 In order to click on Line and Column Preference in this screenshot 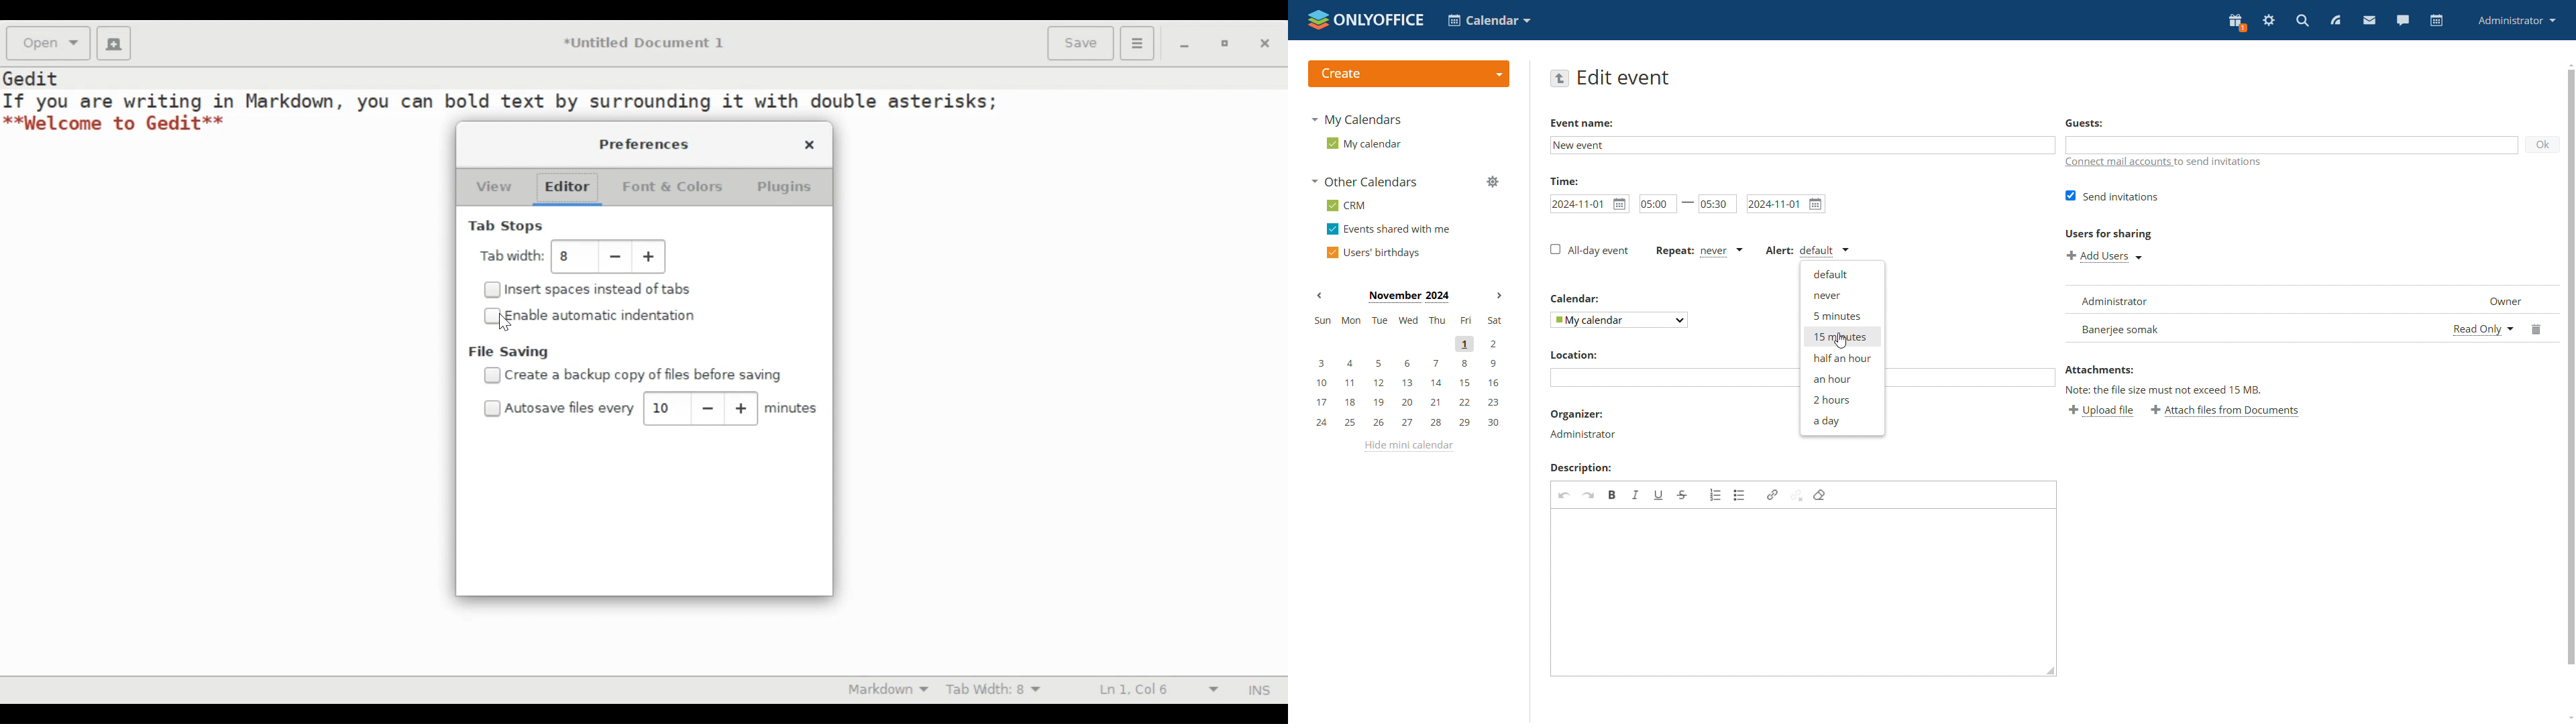, I will do `click(1162, 689)`.